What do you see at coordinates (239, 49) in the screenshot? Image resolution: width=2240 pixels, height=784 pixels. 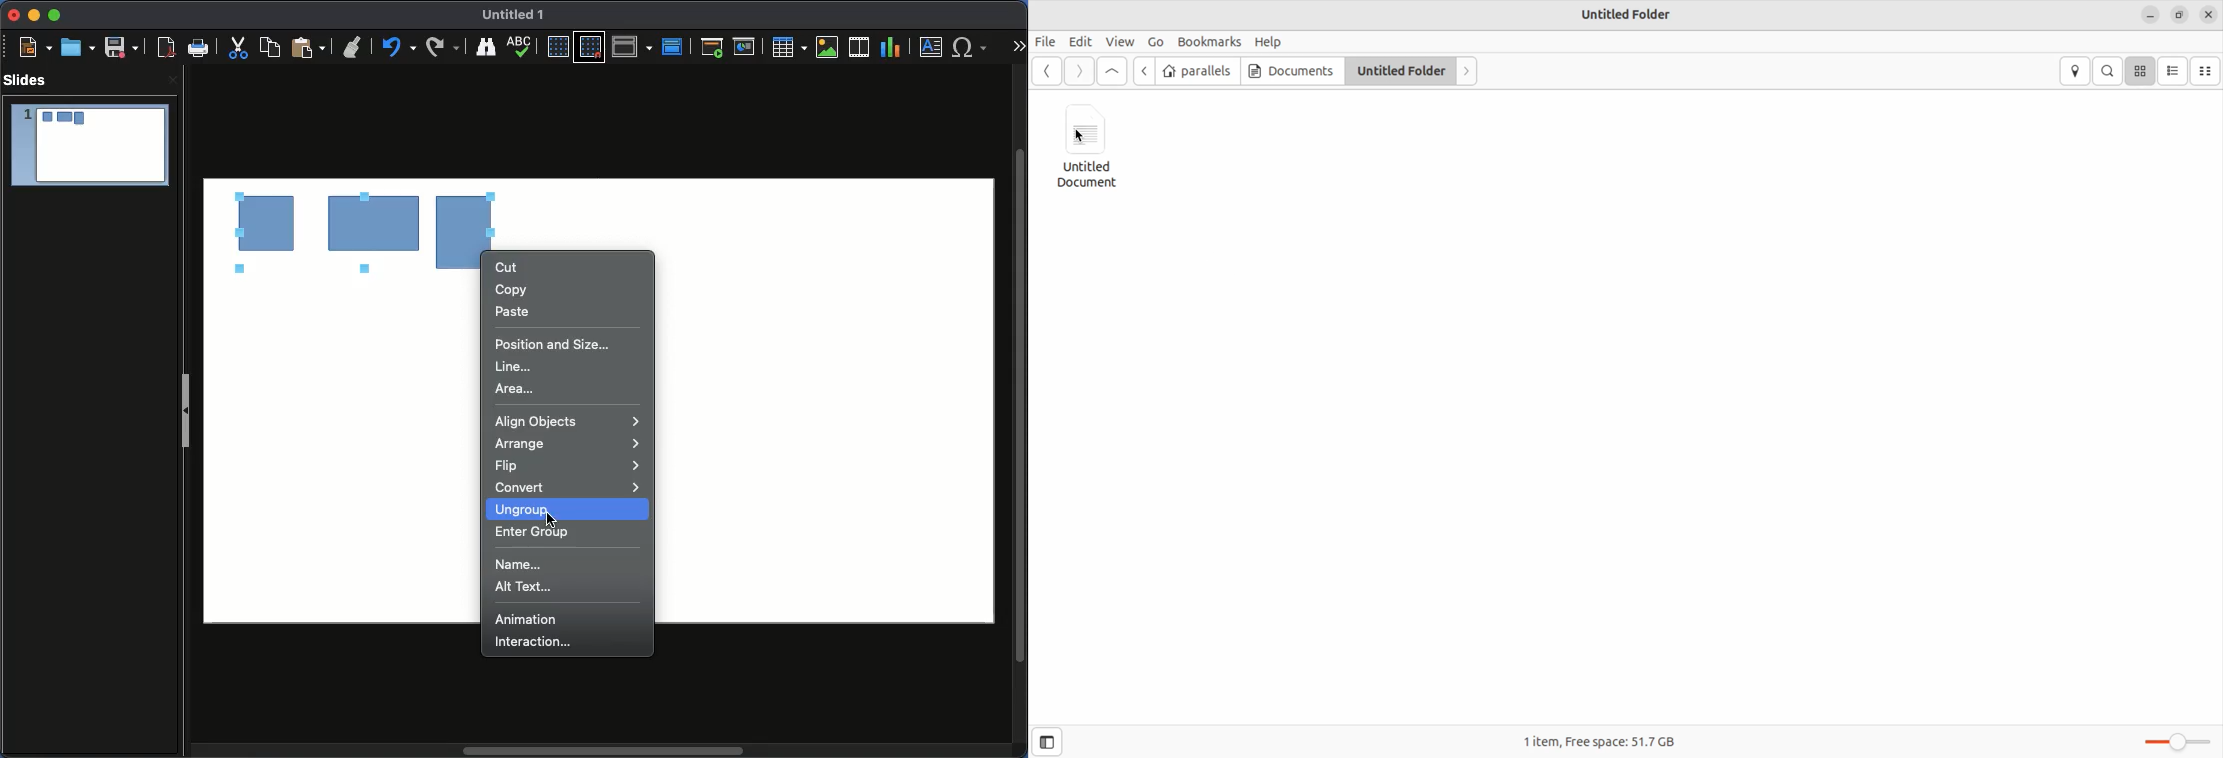 I see `Cut` at bounding box center [239, 49].